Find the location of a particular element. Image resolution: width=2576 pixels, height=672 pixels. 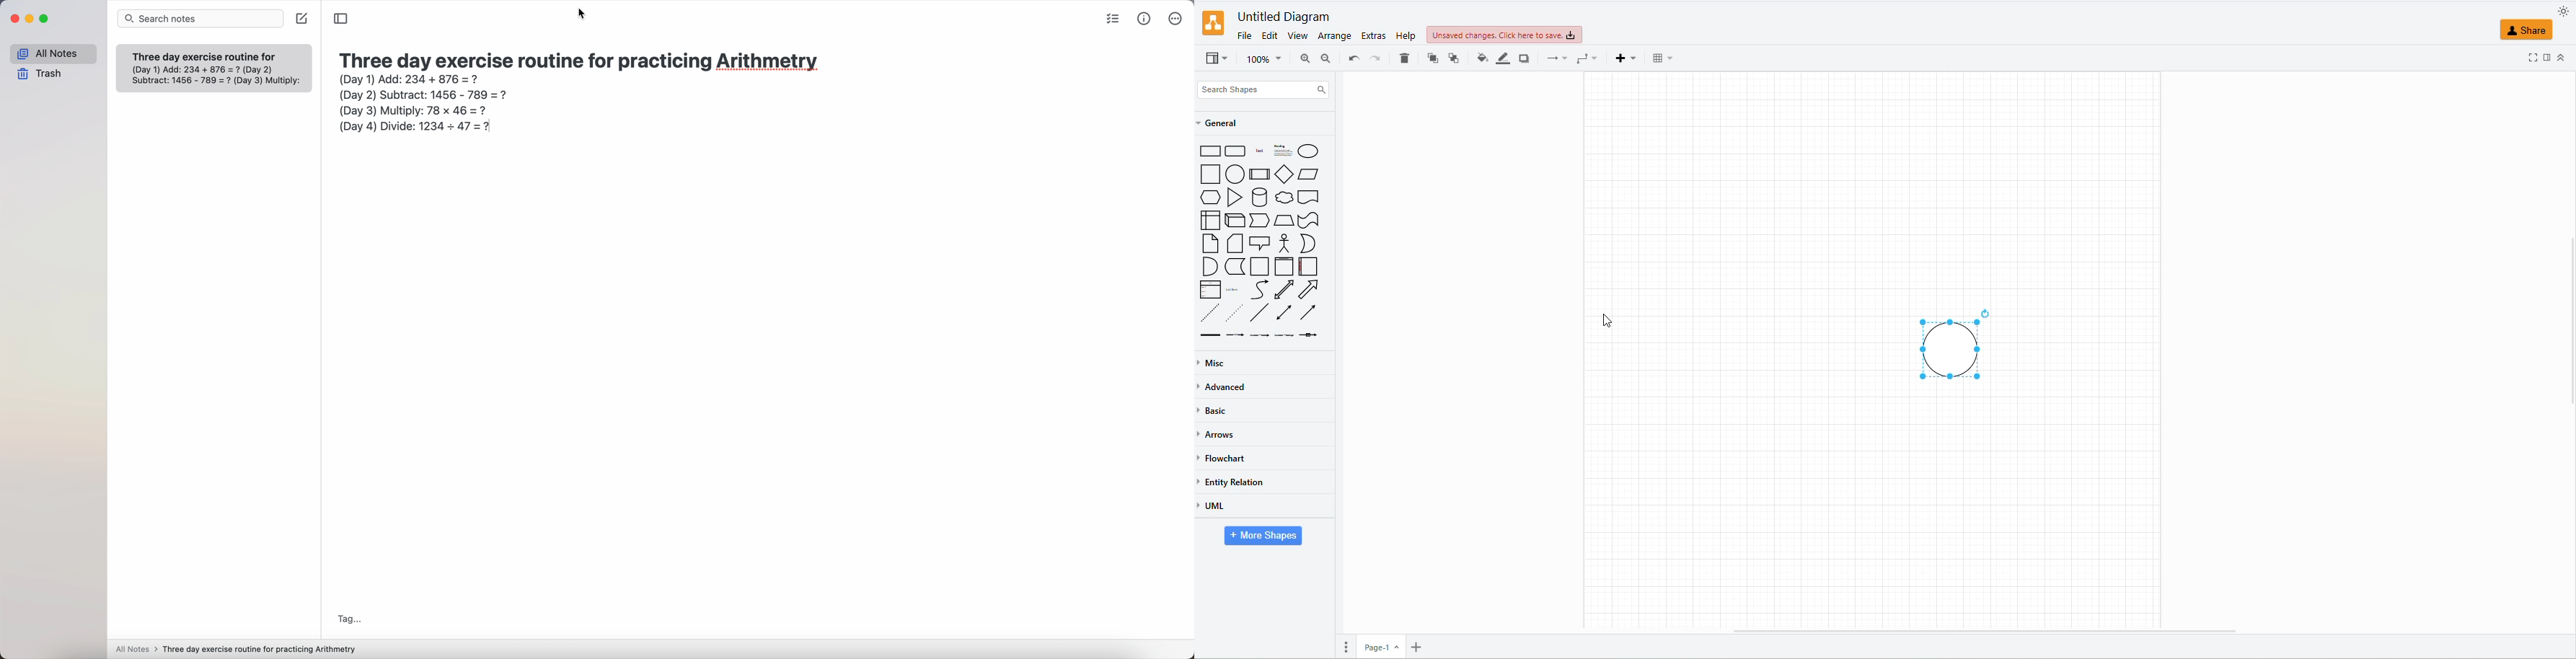

FULLSCREEN is located at coordinates (2532, 58).